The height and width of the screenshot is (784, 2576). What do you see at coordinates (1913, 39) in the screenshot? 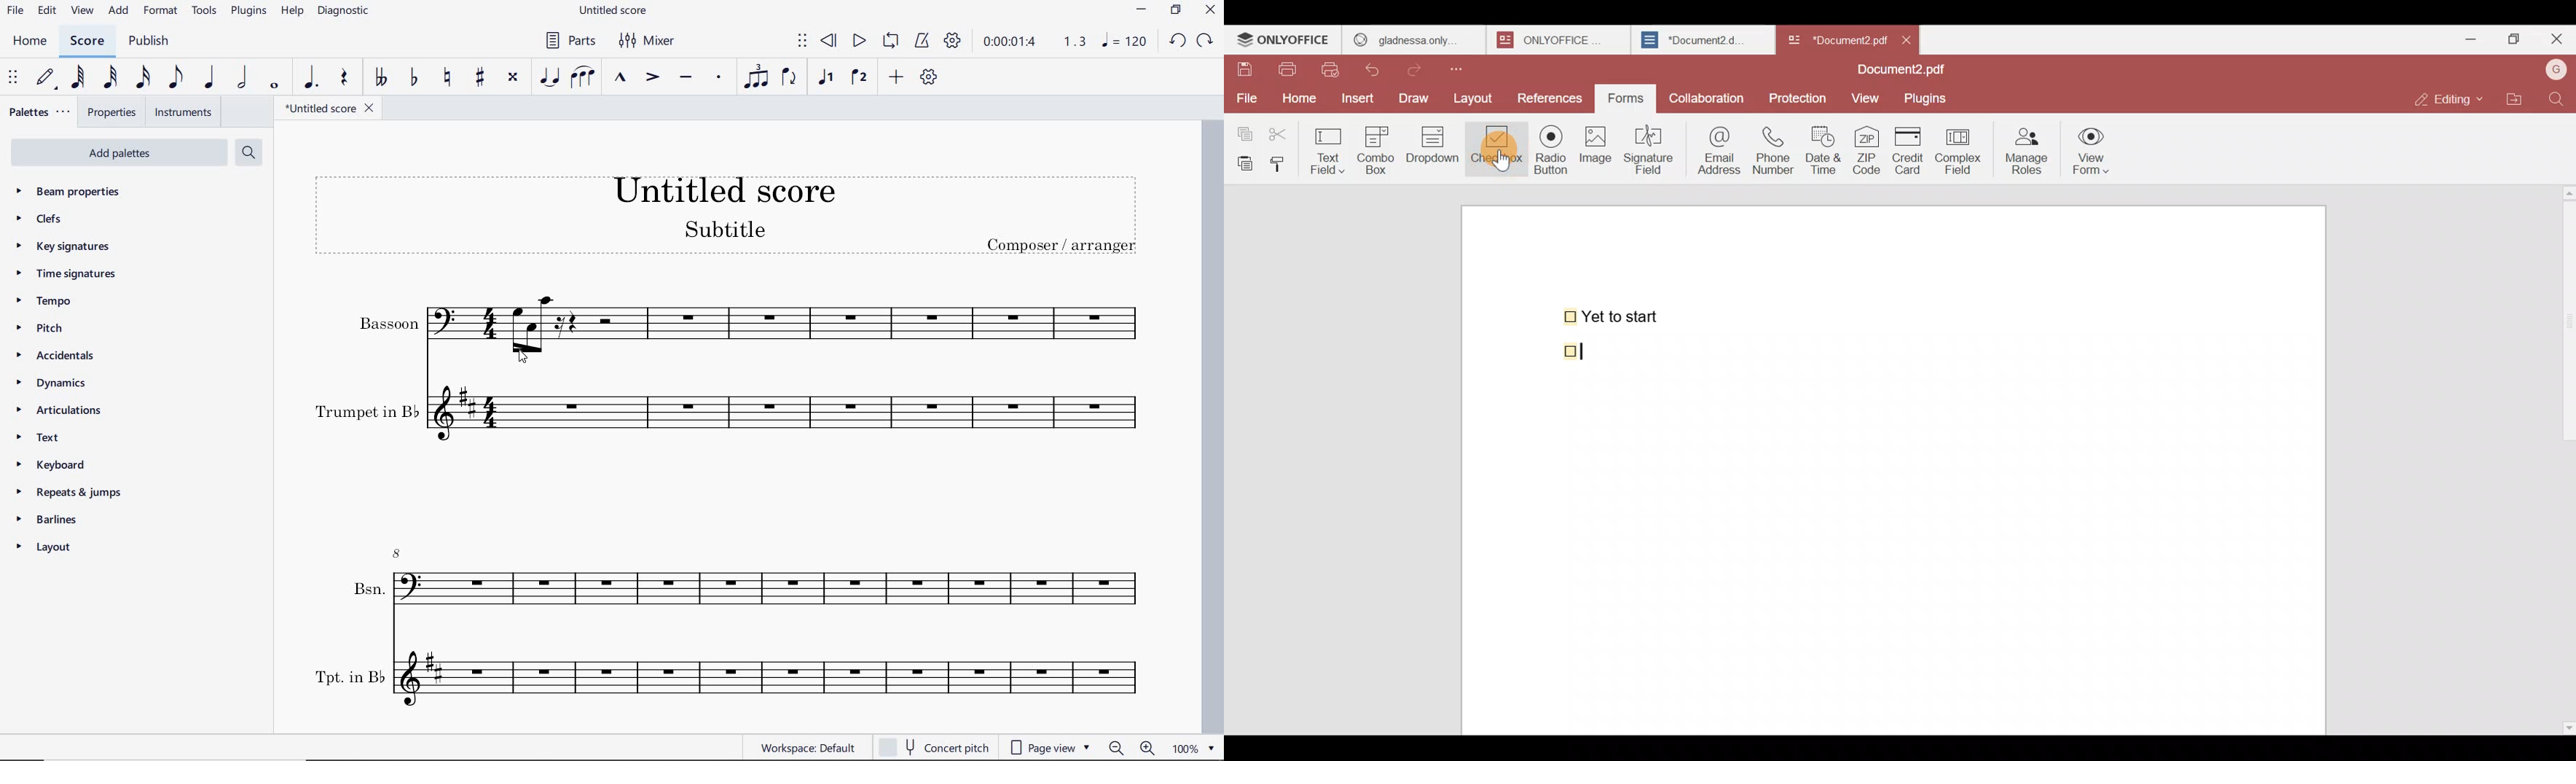
I see `Close` at bounding box center [1913, 39].